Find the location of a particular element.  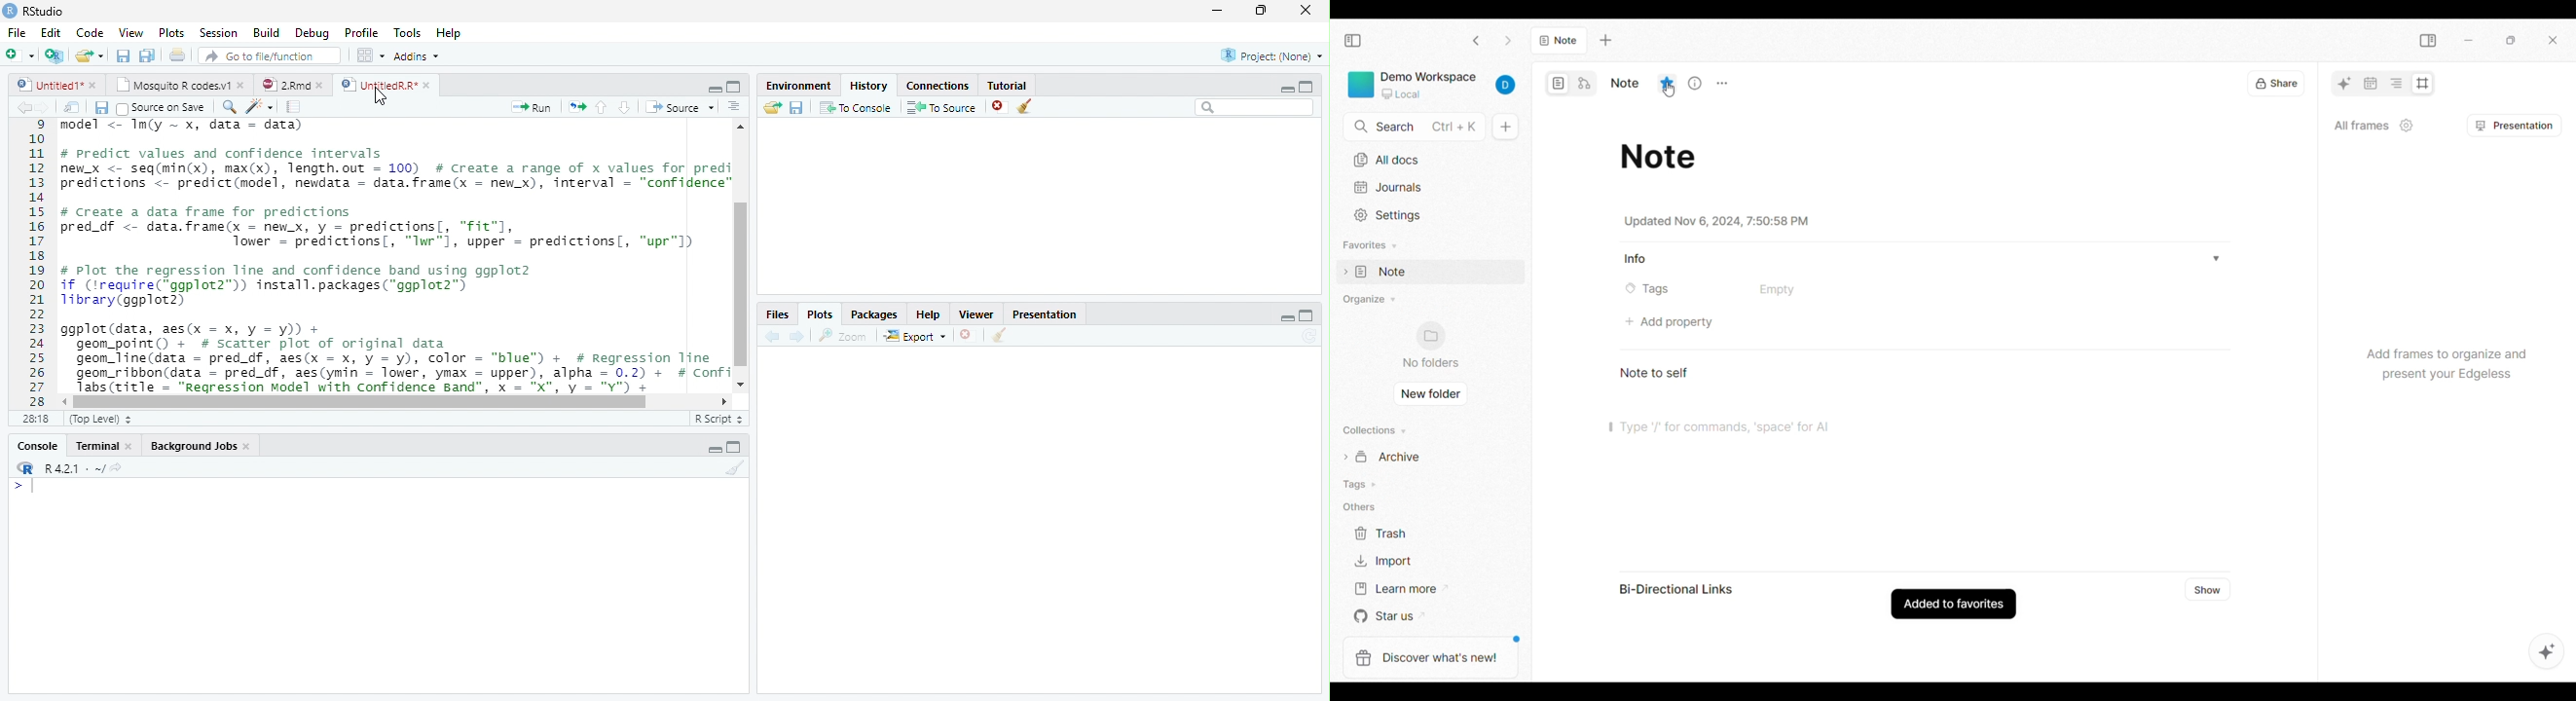

Code is located at coordinates (91, 33).